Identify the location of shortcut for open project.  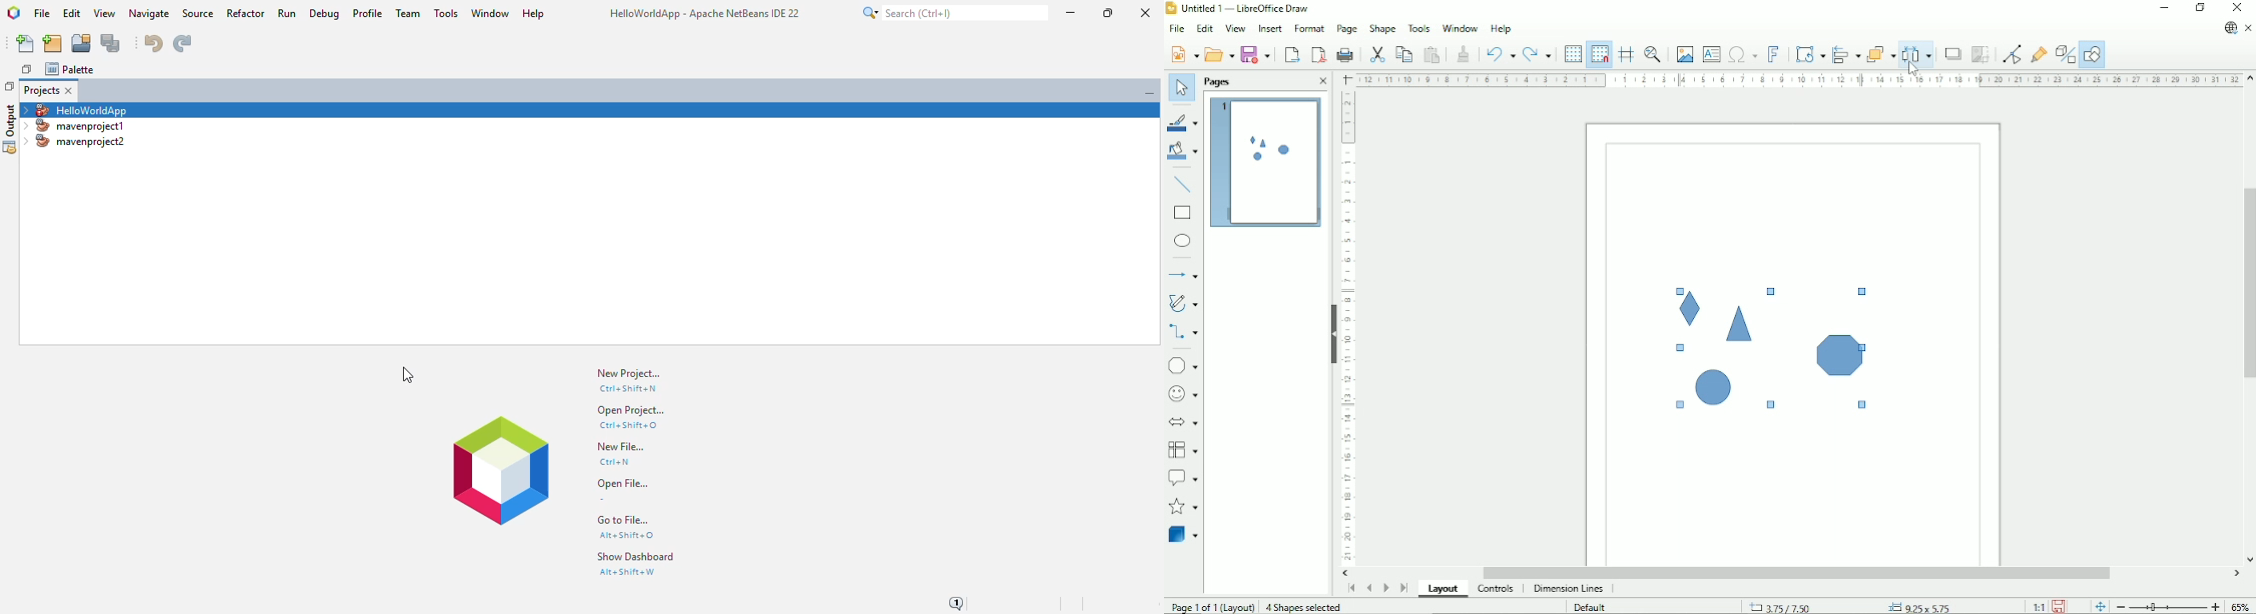
(629, 425).